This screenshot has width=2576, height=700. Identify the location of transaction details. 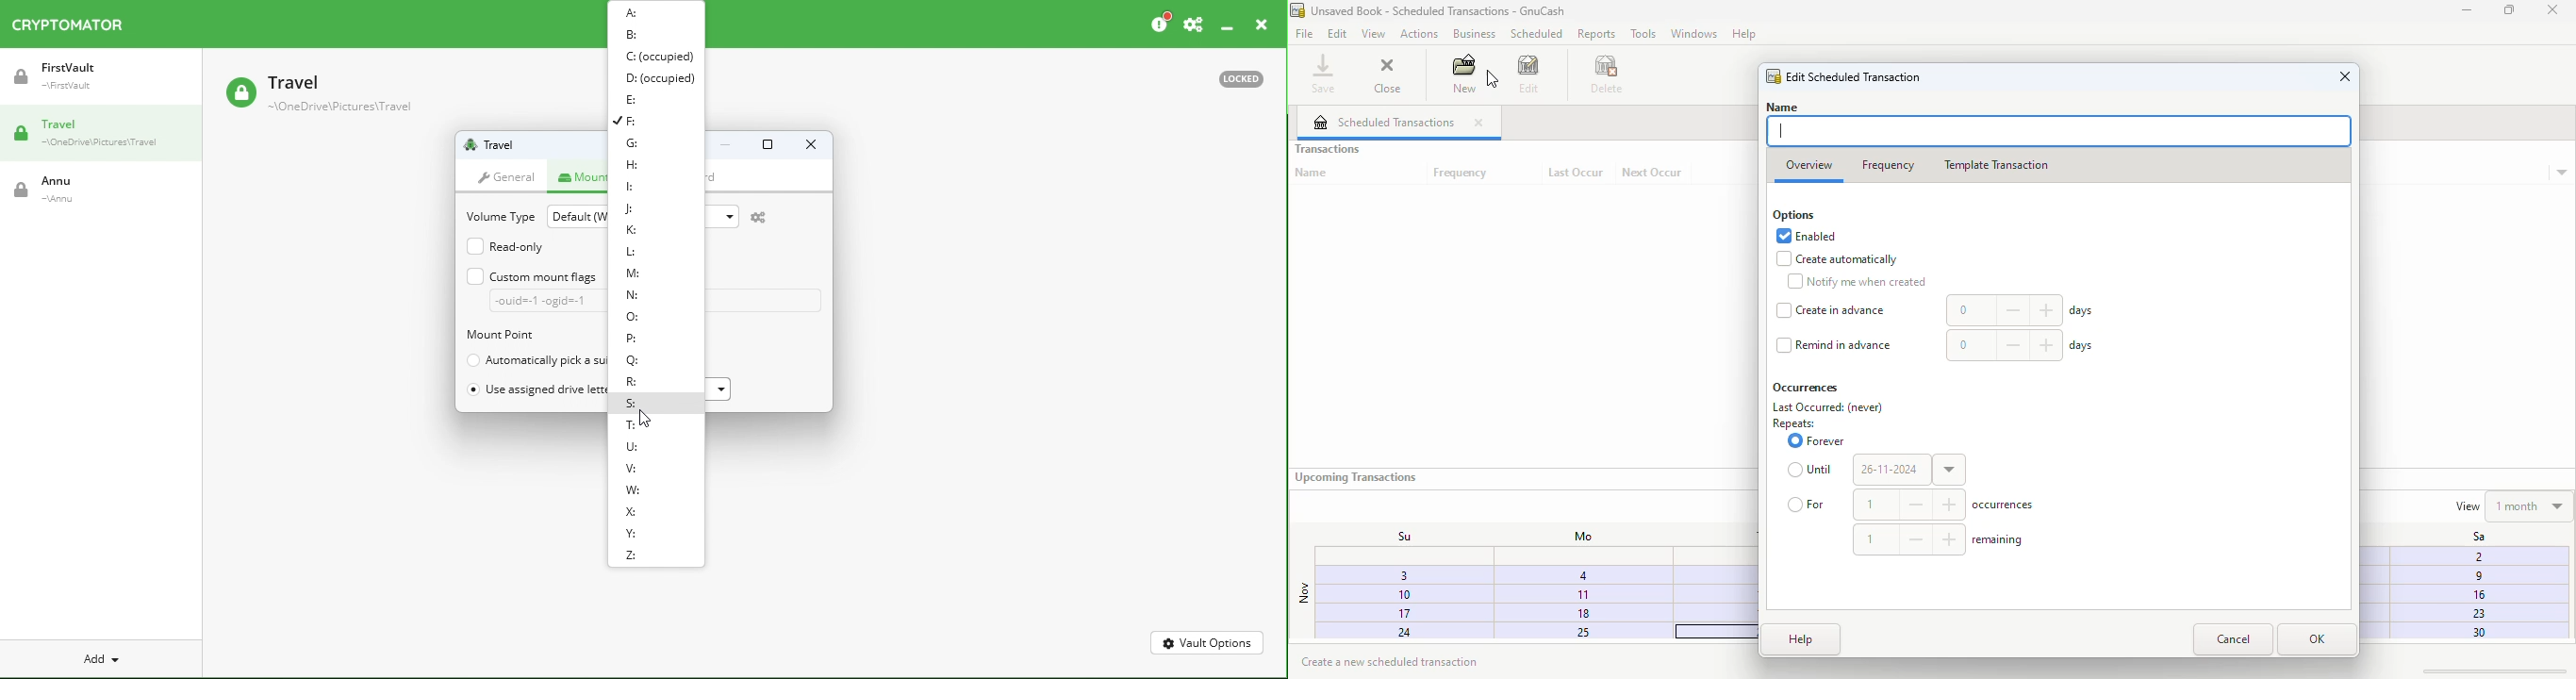
(2562, 174).